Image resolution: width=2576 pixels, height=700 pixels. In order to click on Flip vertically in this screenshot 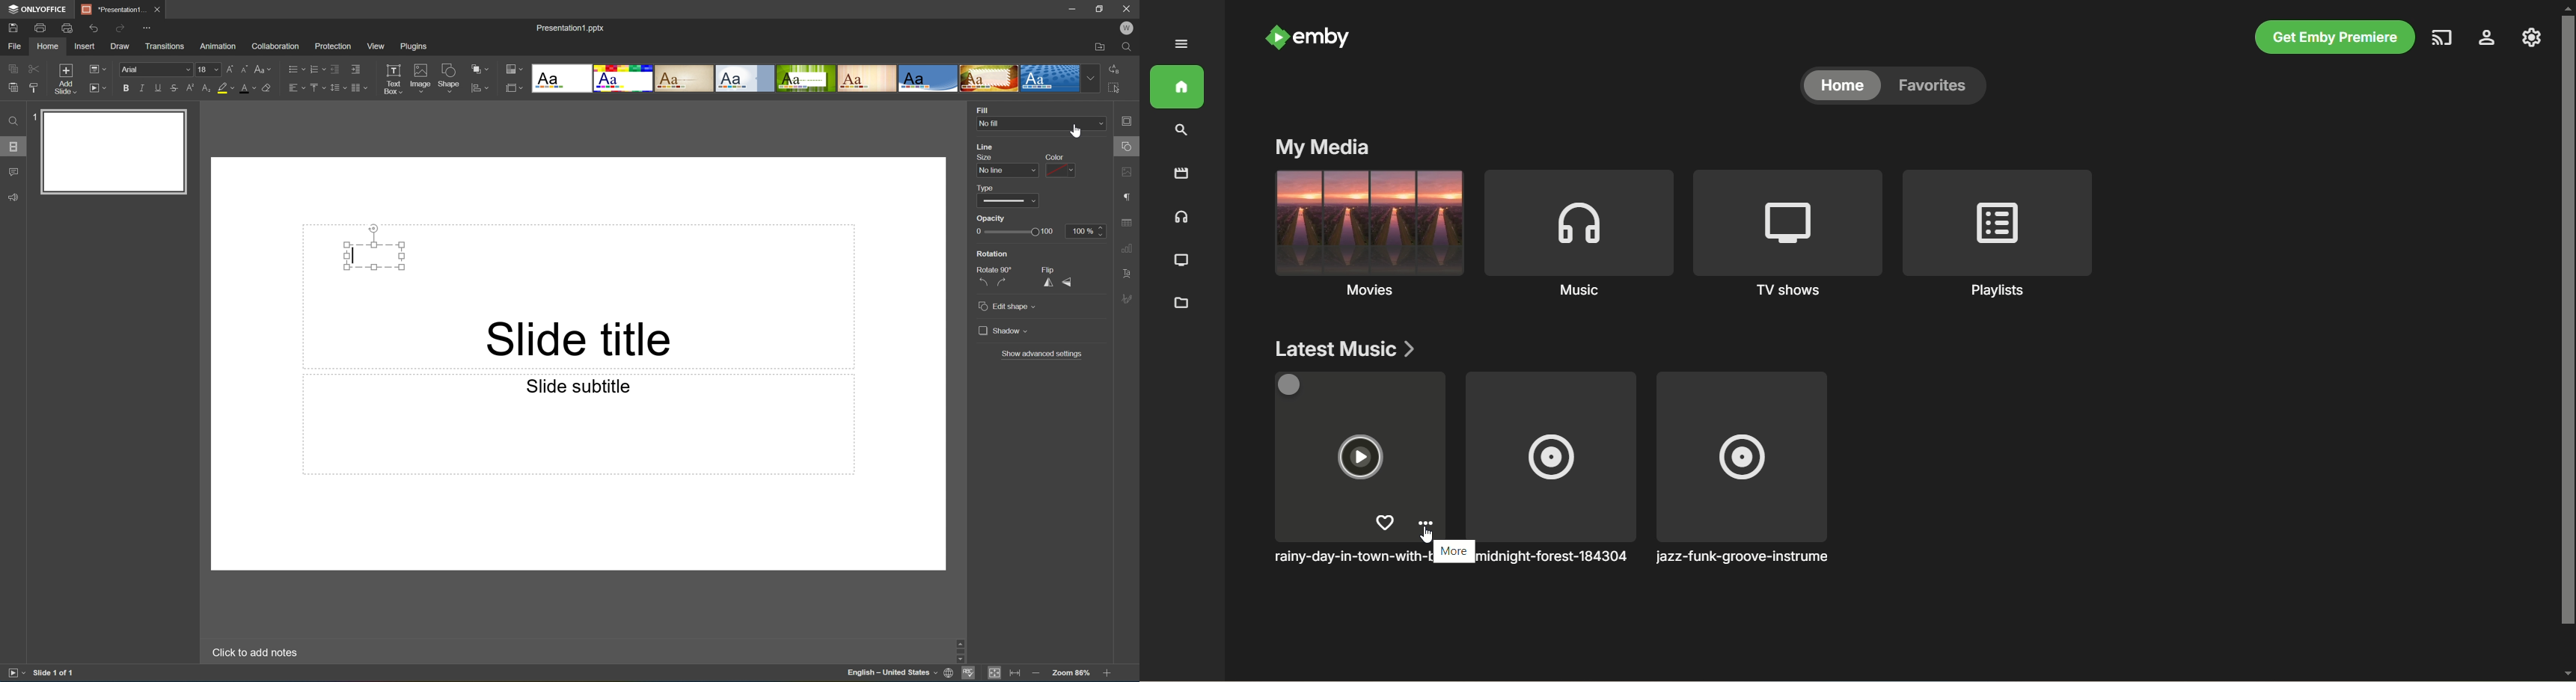, I will do `click(1072, 282)`.